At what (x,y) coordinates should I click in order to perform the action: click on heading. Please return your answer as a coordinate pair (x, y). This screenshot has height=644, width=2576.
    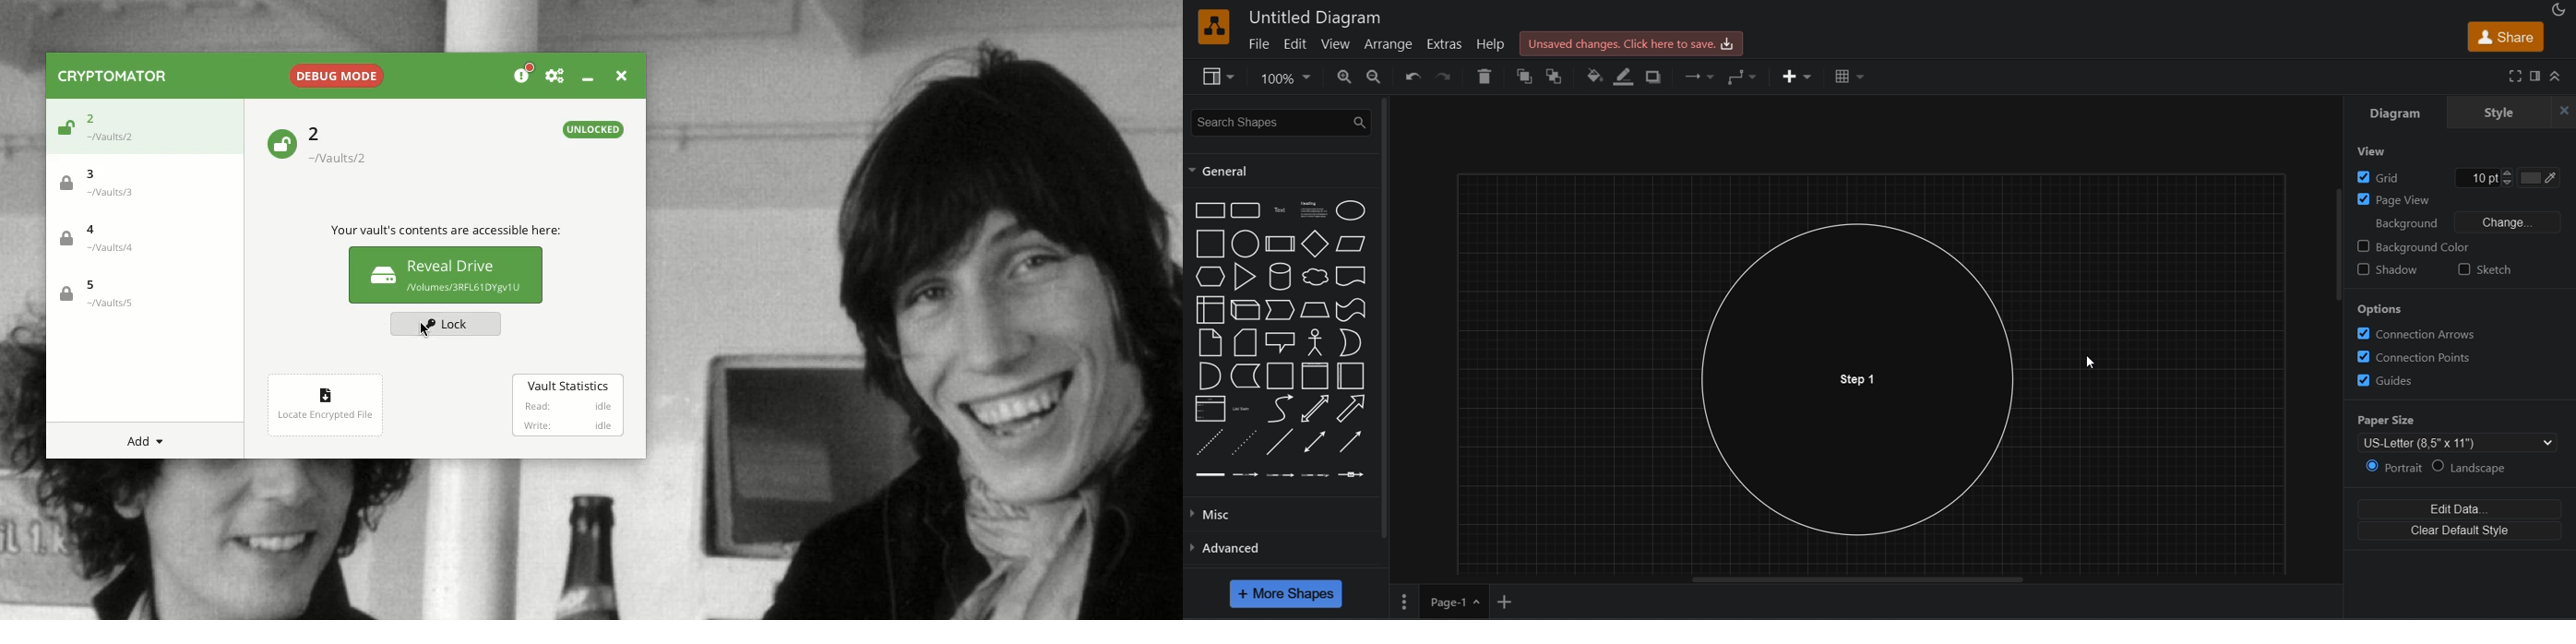
    Looking at the image, I should click on (1313, 211).